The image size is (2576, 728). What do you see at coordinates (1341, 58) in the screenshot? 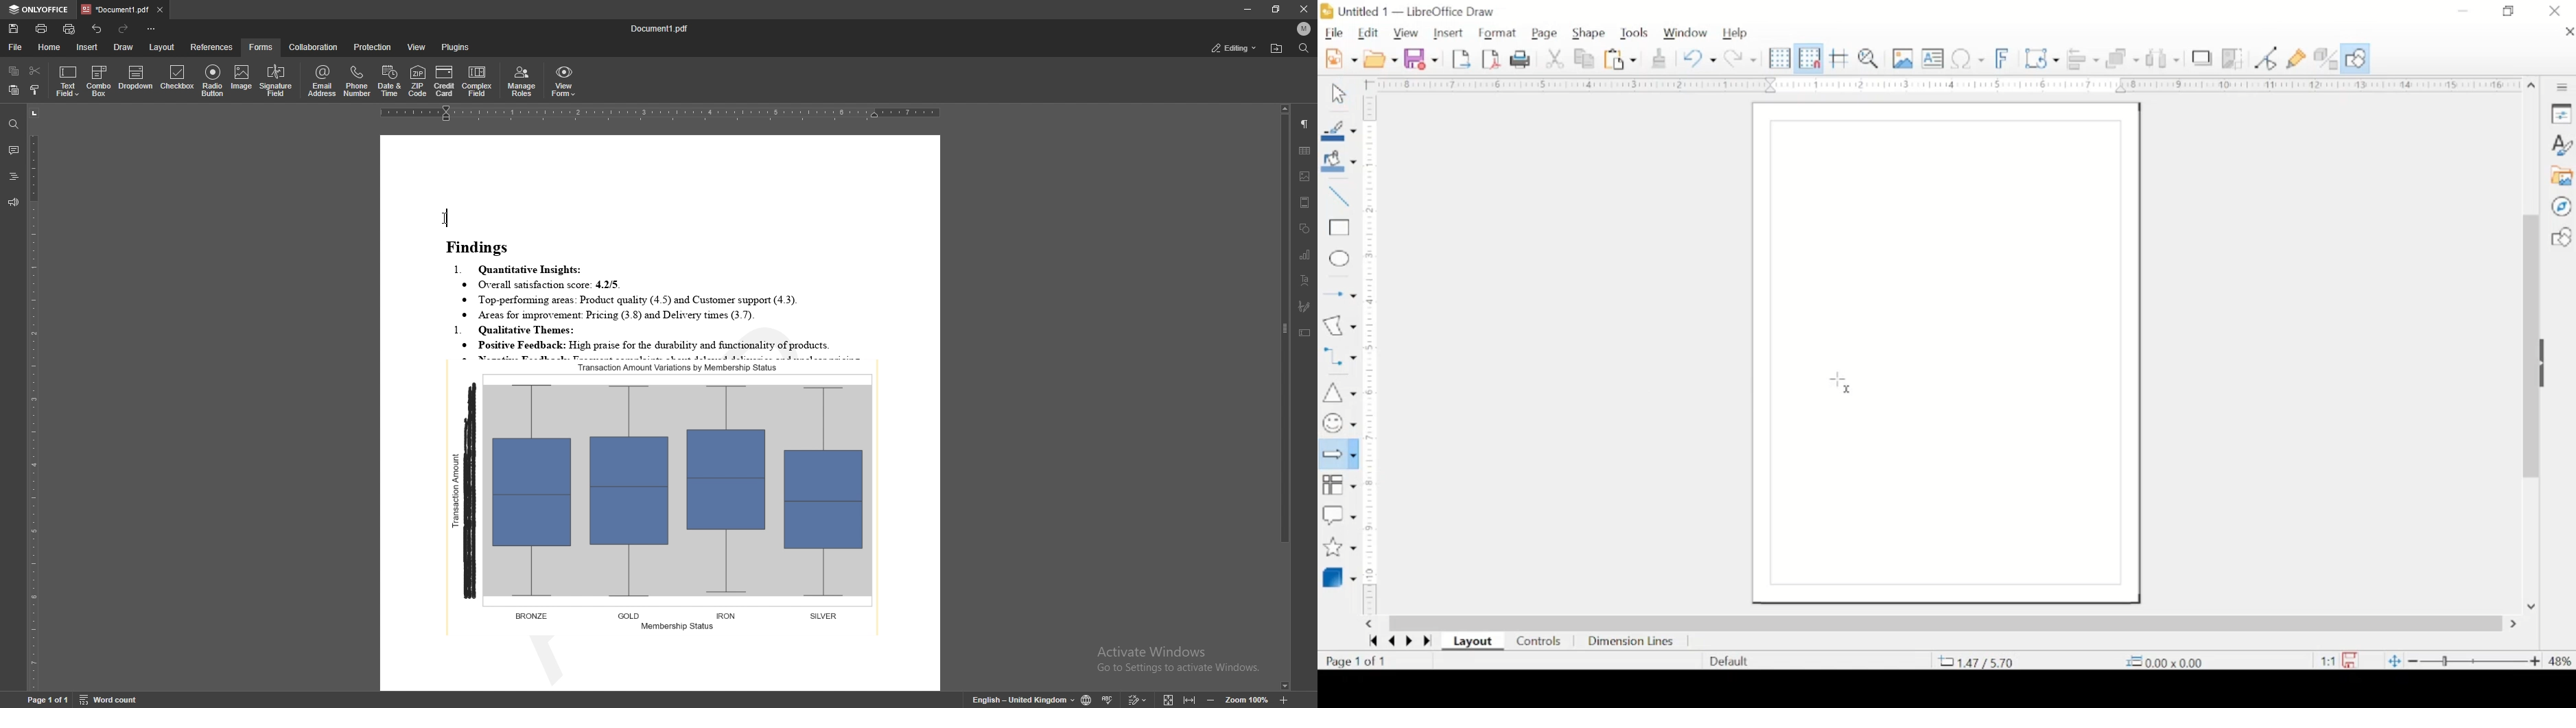
I see `new` at bounding box center [1341, 58].